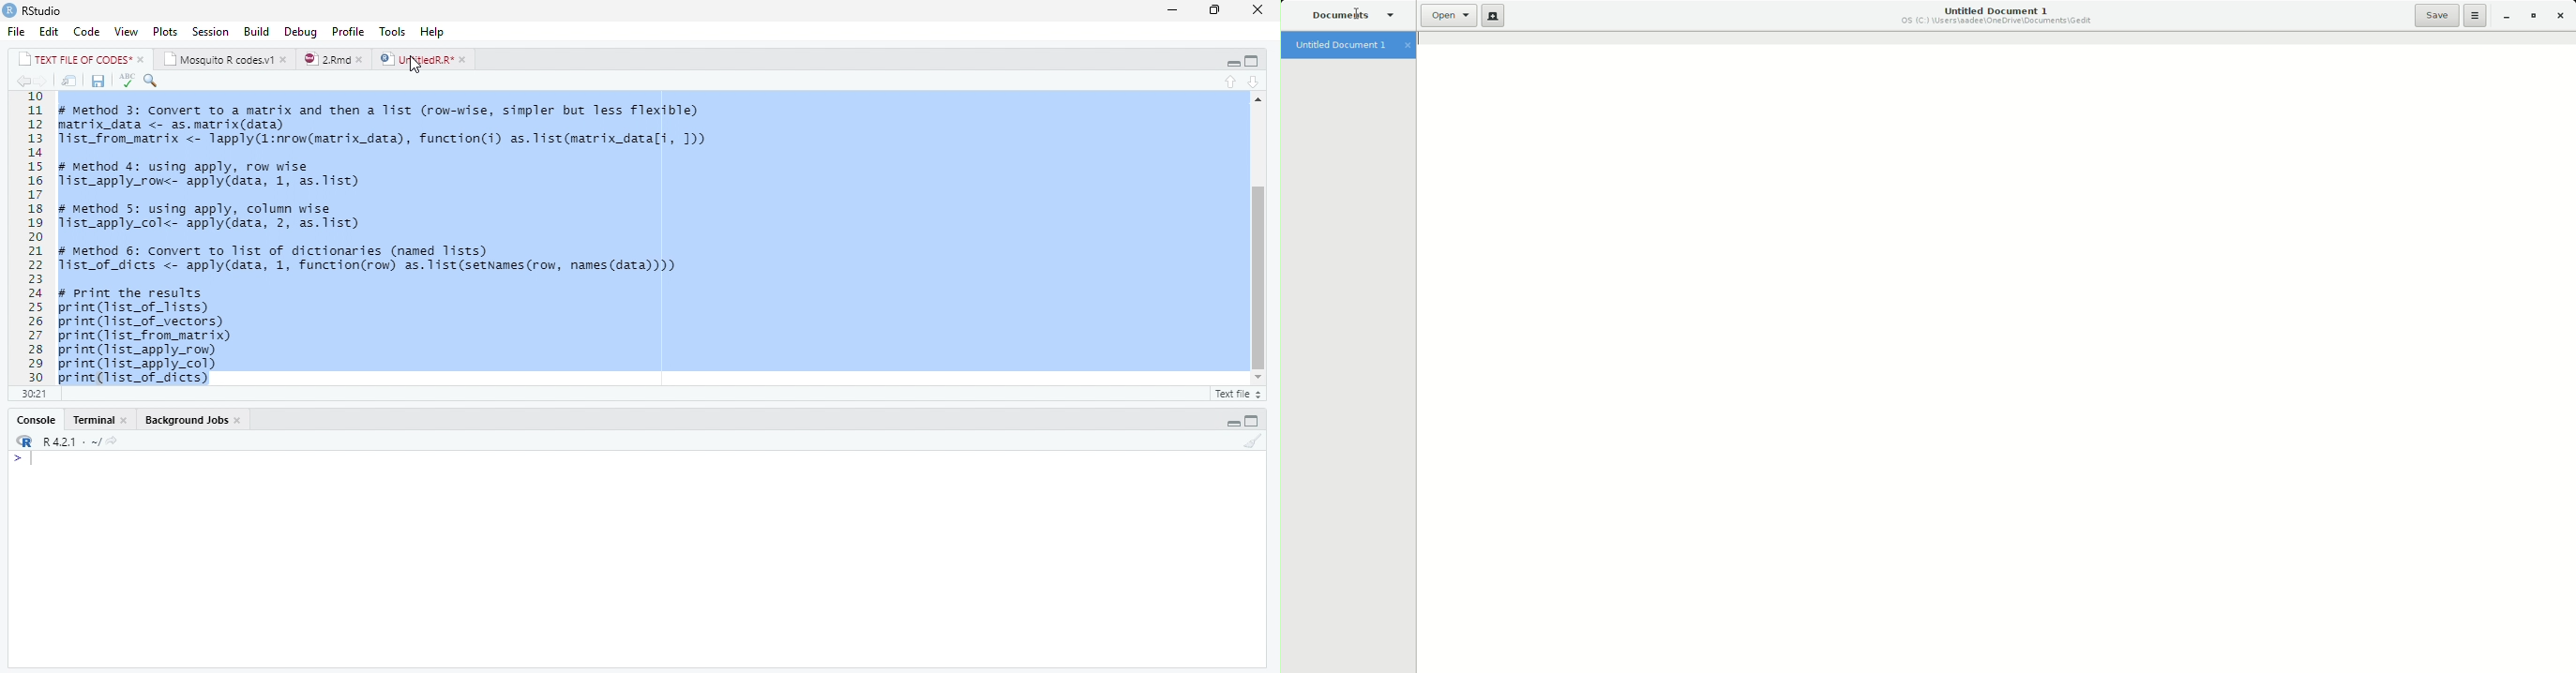 The image size is (2576, 700). Describe the element at coordinates (165, 30) in the screenshot. I see `Plots` at that location.